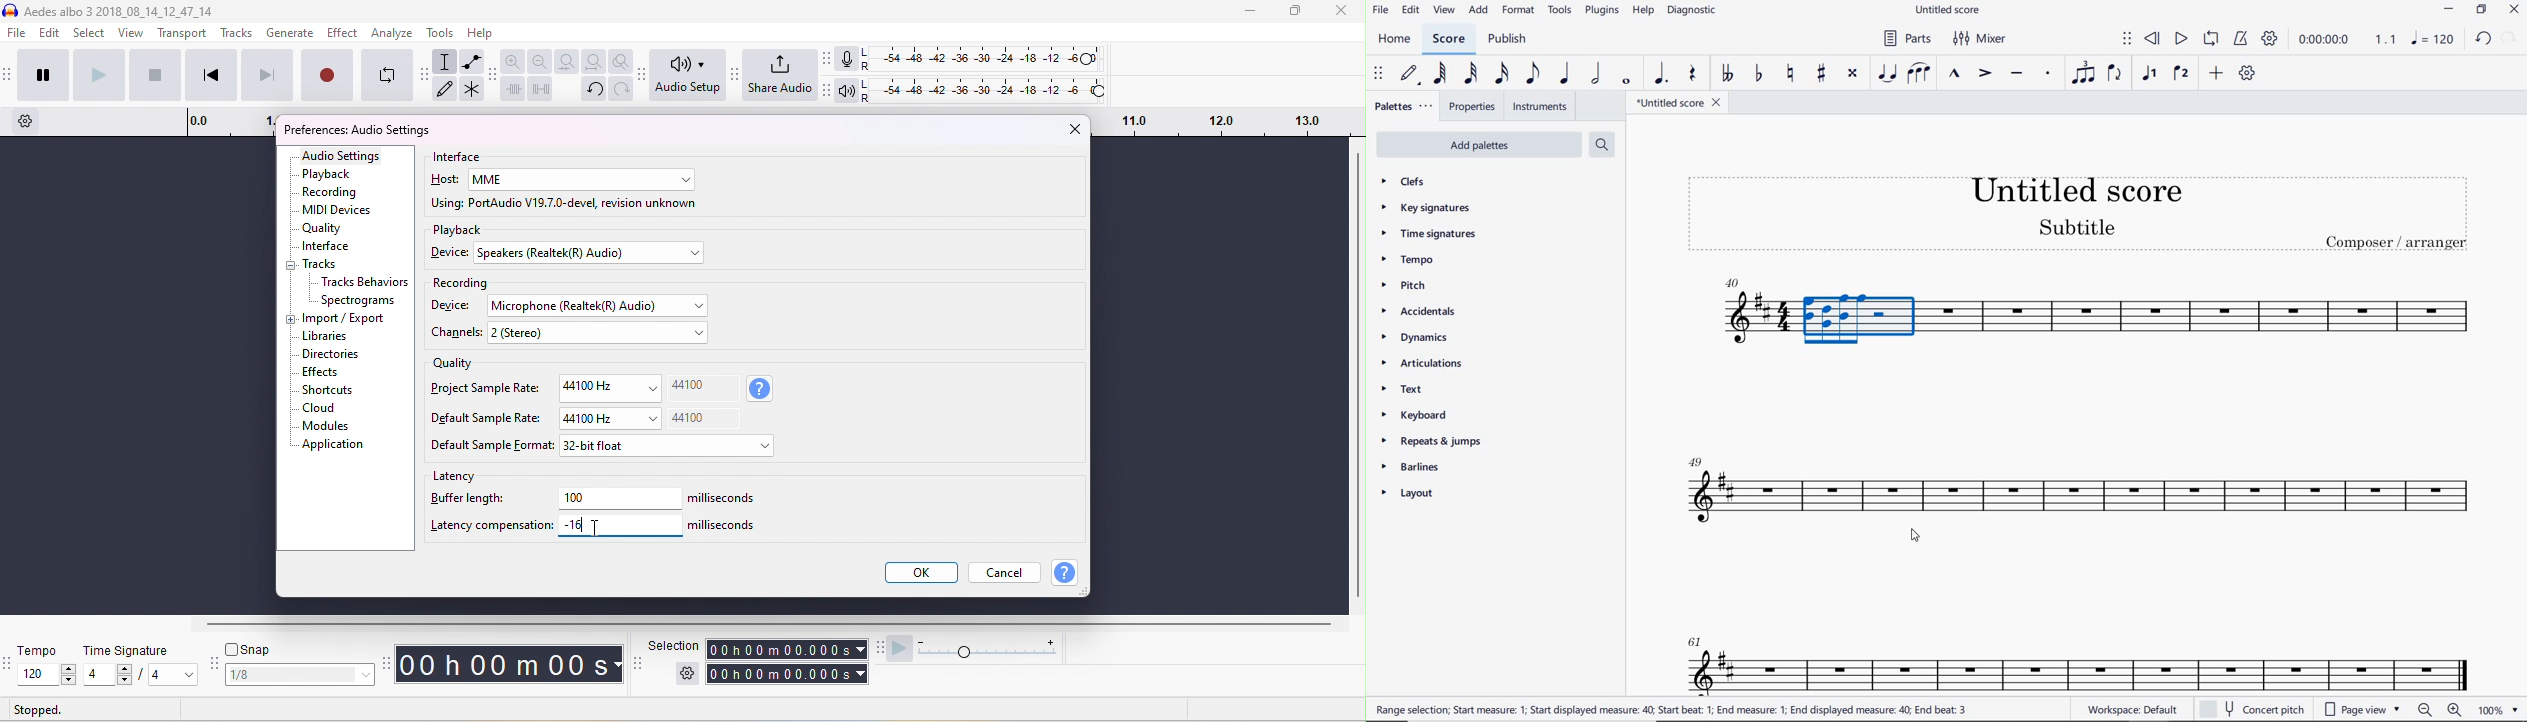 This screenshot has width=2548, height=728. What do you see at coordinates (2016, 75) in the screenshot?
I see `TENUTO` at bounding box center [2016, 75].